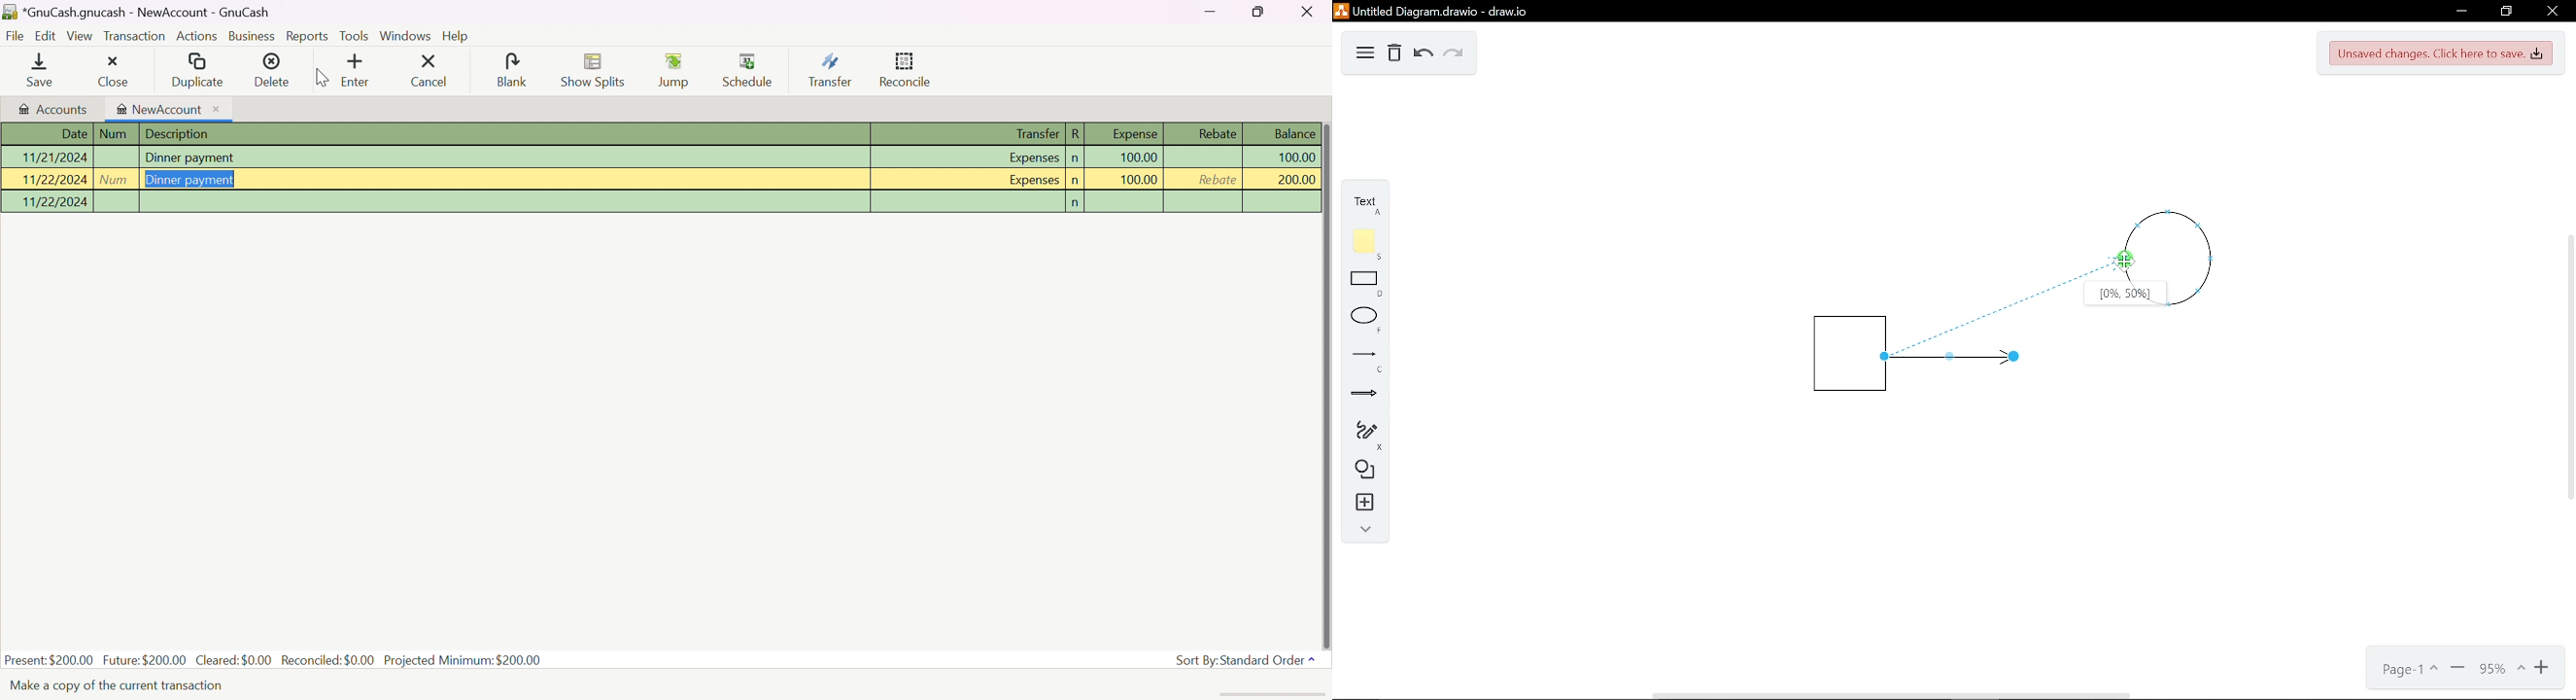 This screenshot has height=700, width=2576. I want to click on Save, so click(35, 72).